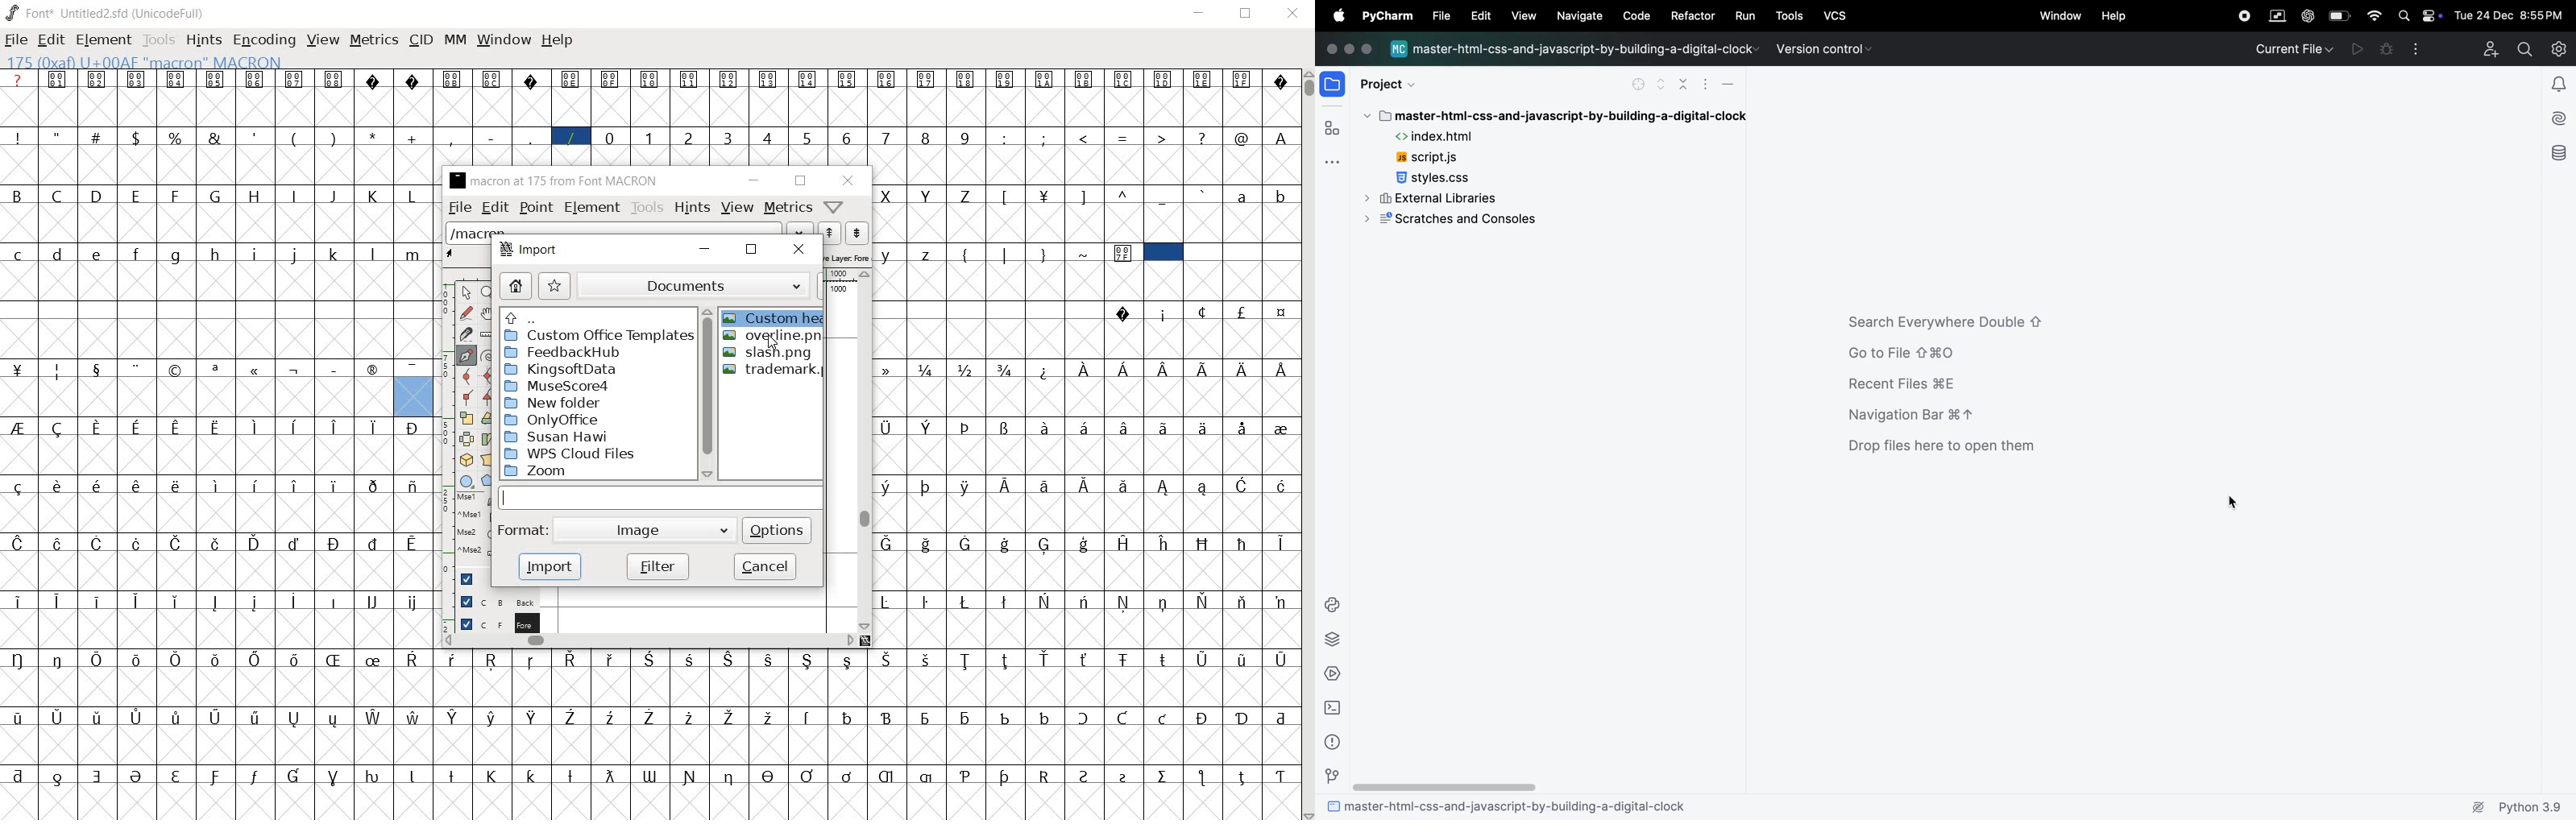 The image size is (2576, 840). Describe the element at coordinates (491, 137) in the screenshot. I see `-` at that location.